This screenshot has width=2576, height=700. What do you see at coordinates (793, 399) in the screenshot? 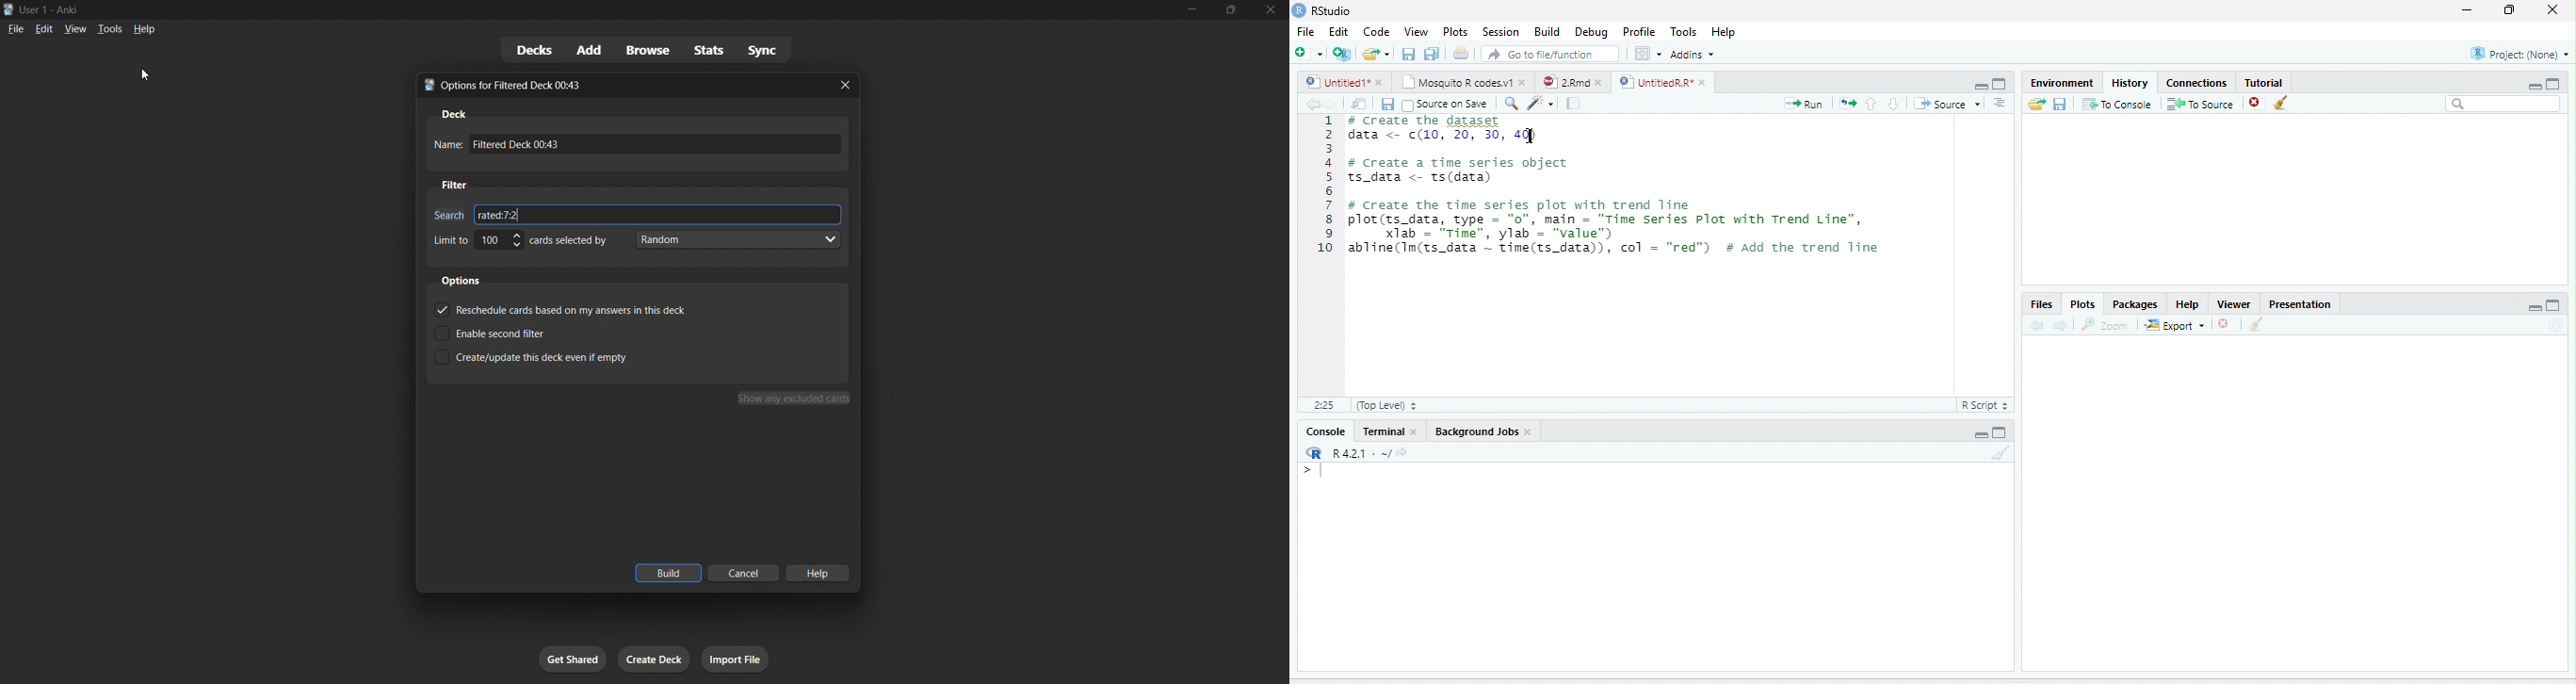
I see `show any excluded cards` at bounding box center [793, 399].